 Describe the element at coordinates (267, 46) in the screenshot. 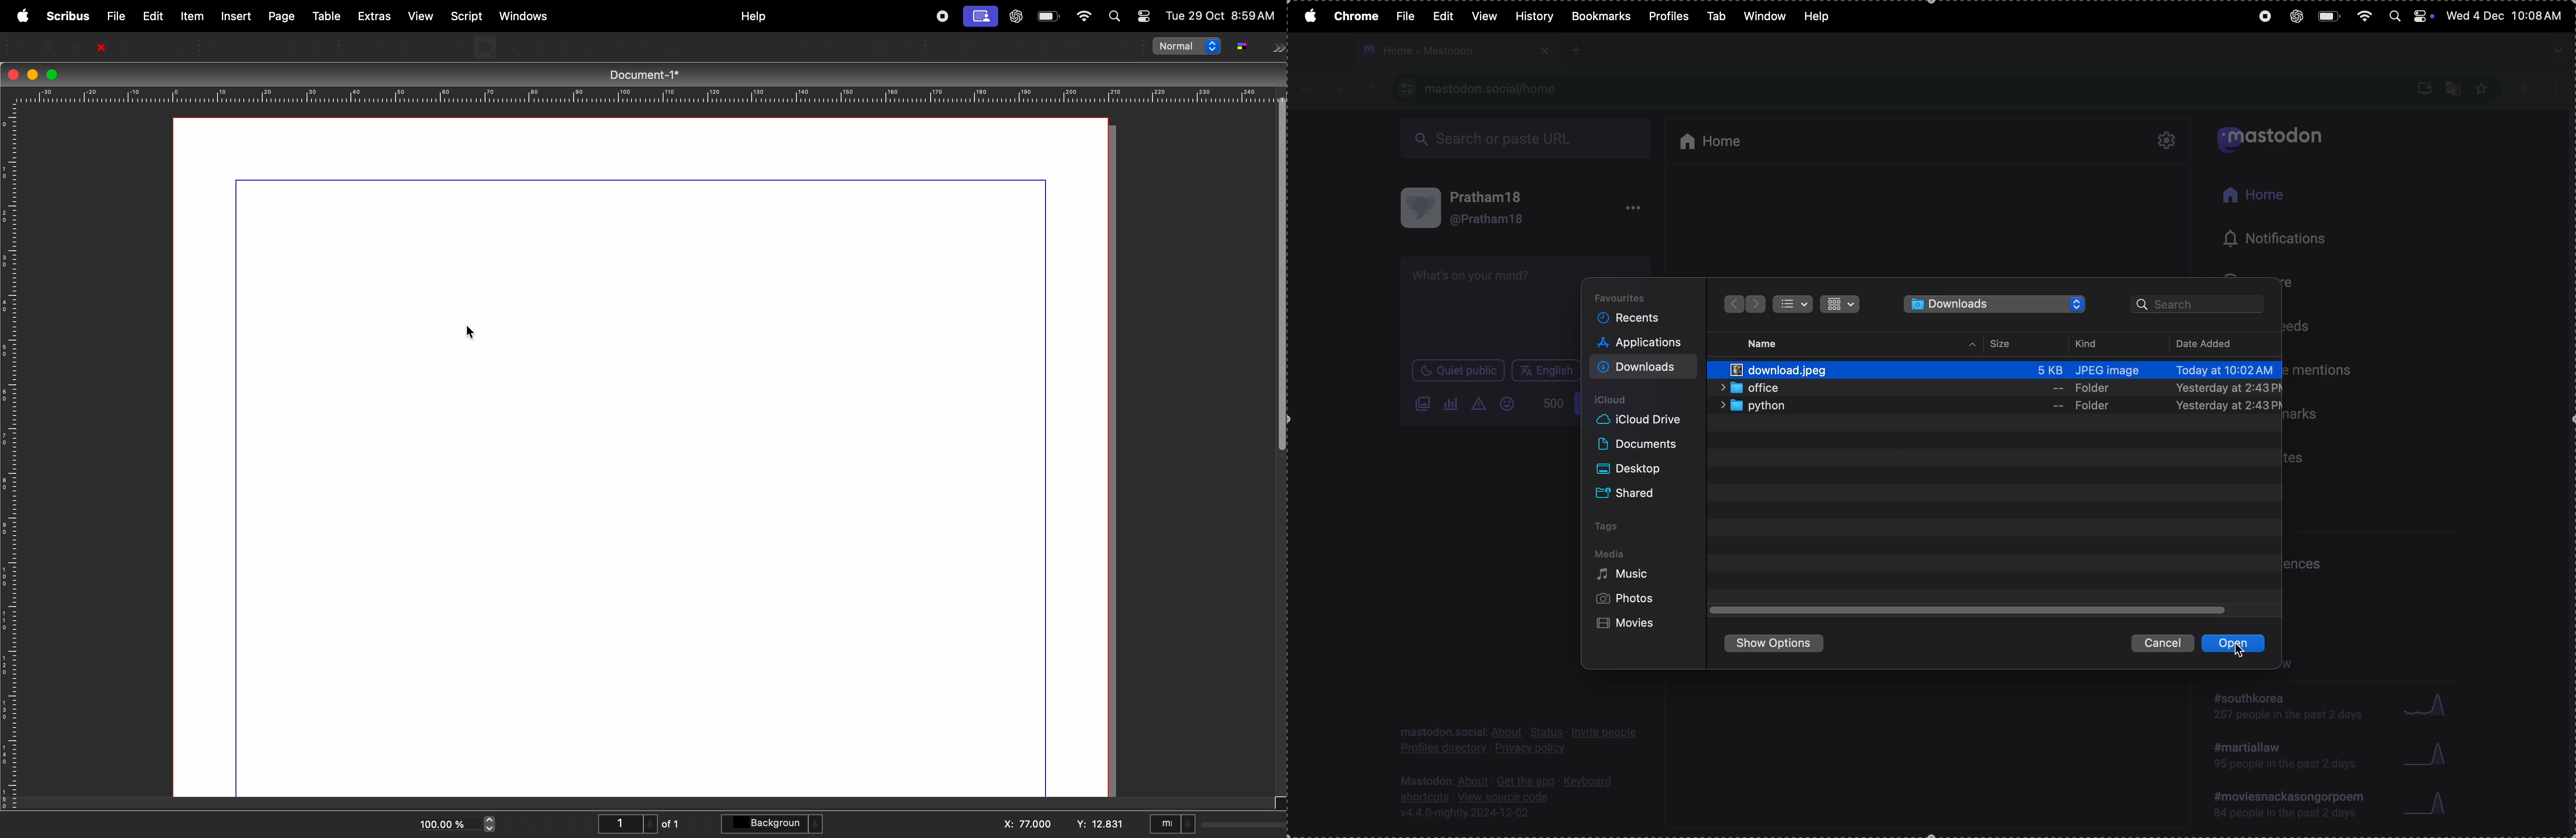

I see `Cut` at that location.